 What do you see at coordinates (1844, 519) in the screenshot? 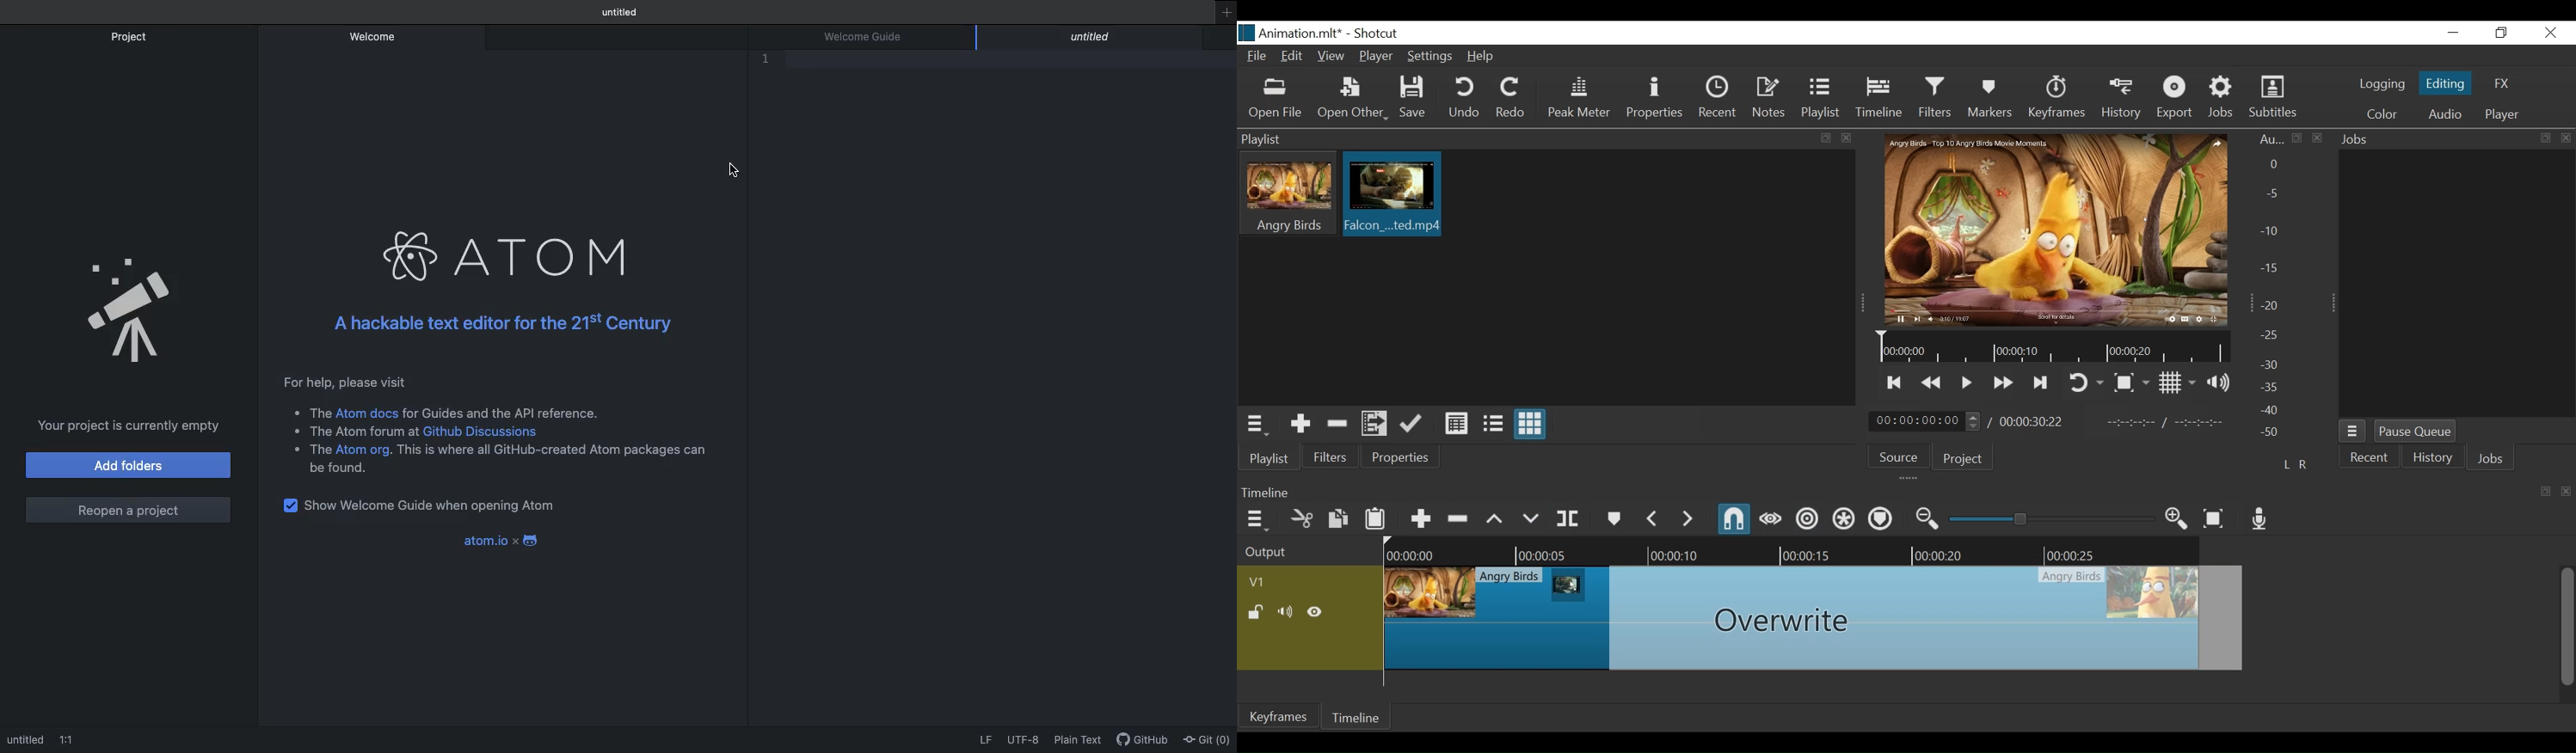
I see `Ripple all tracks` at bounding box center [1844, 519].